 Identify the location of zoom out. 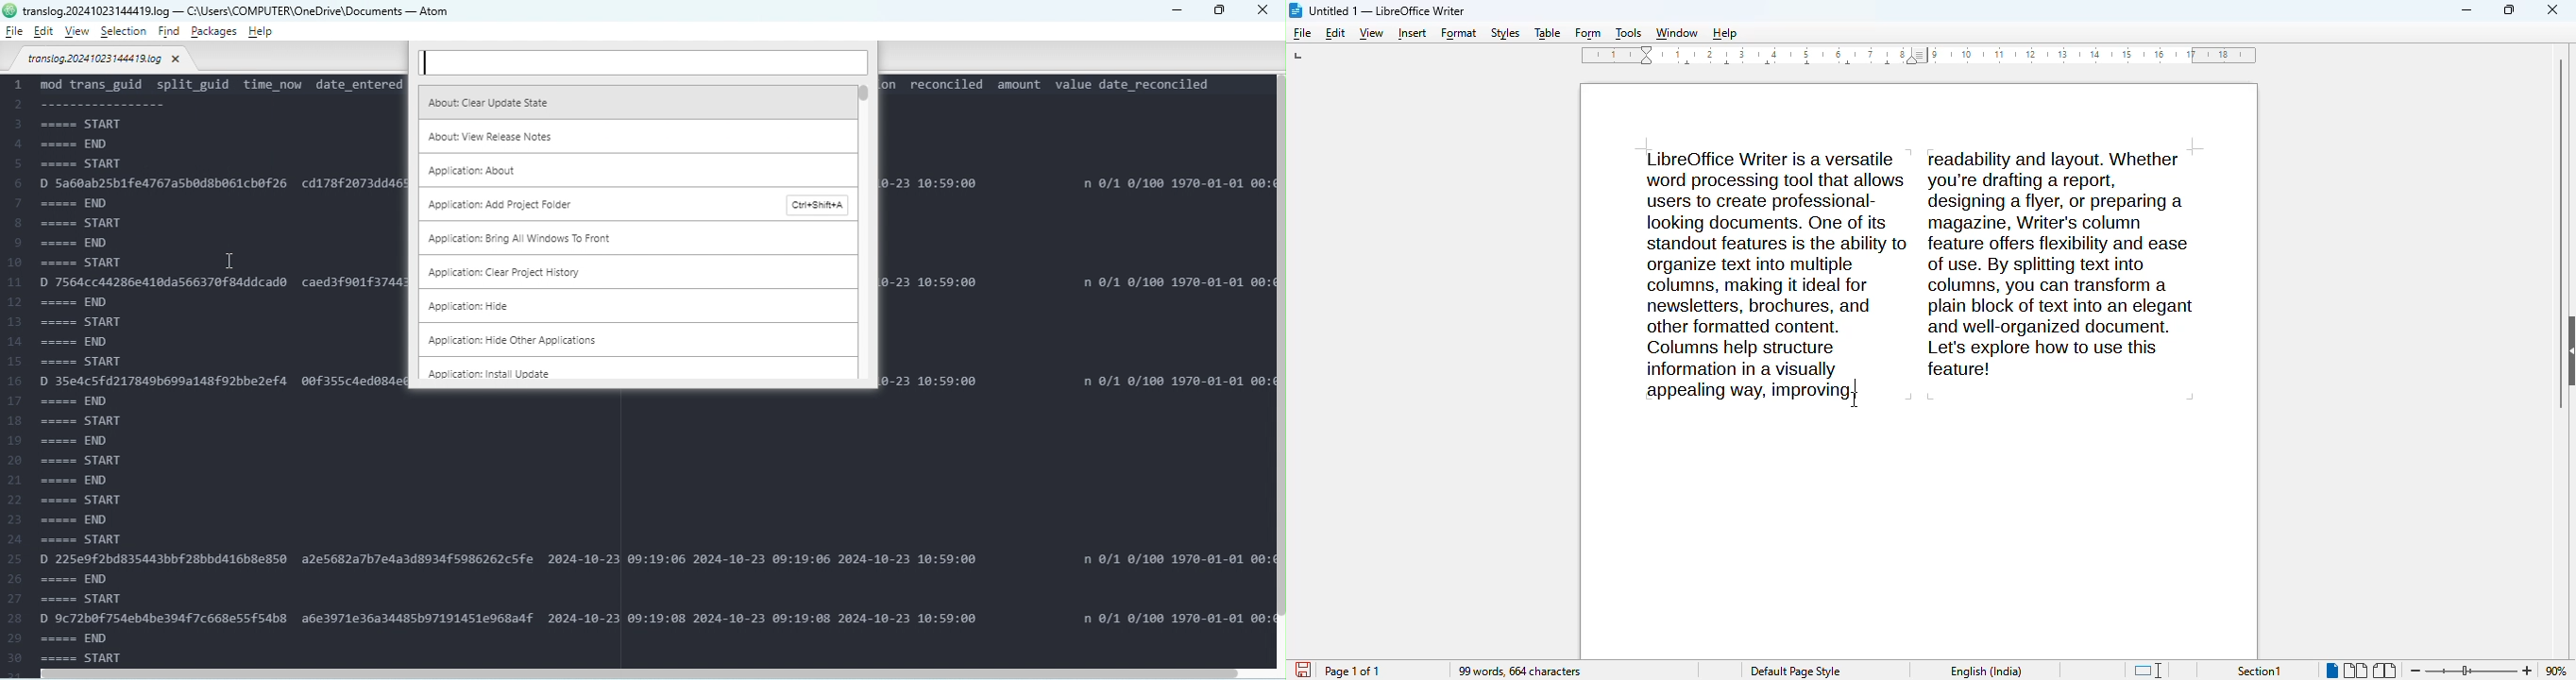
(2415, 672).